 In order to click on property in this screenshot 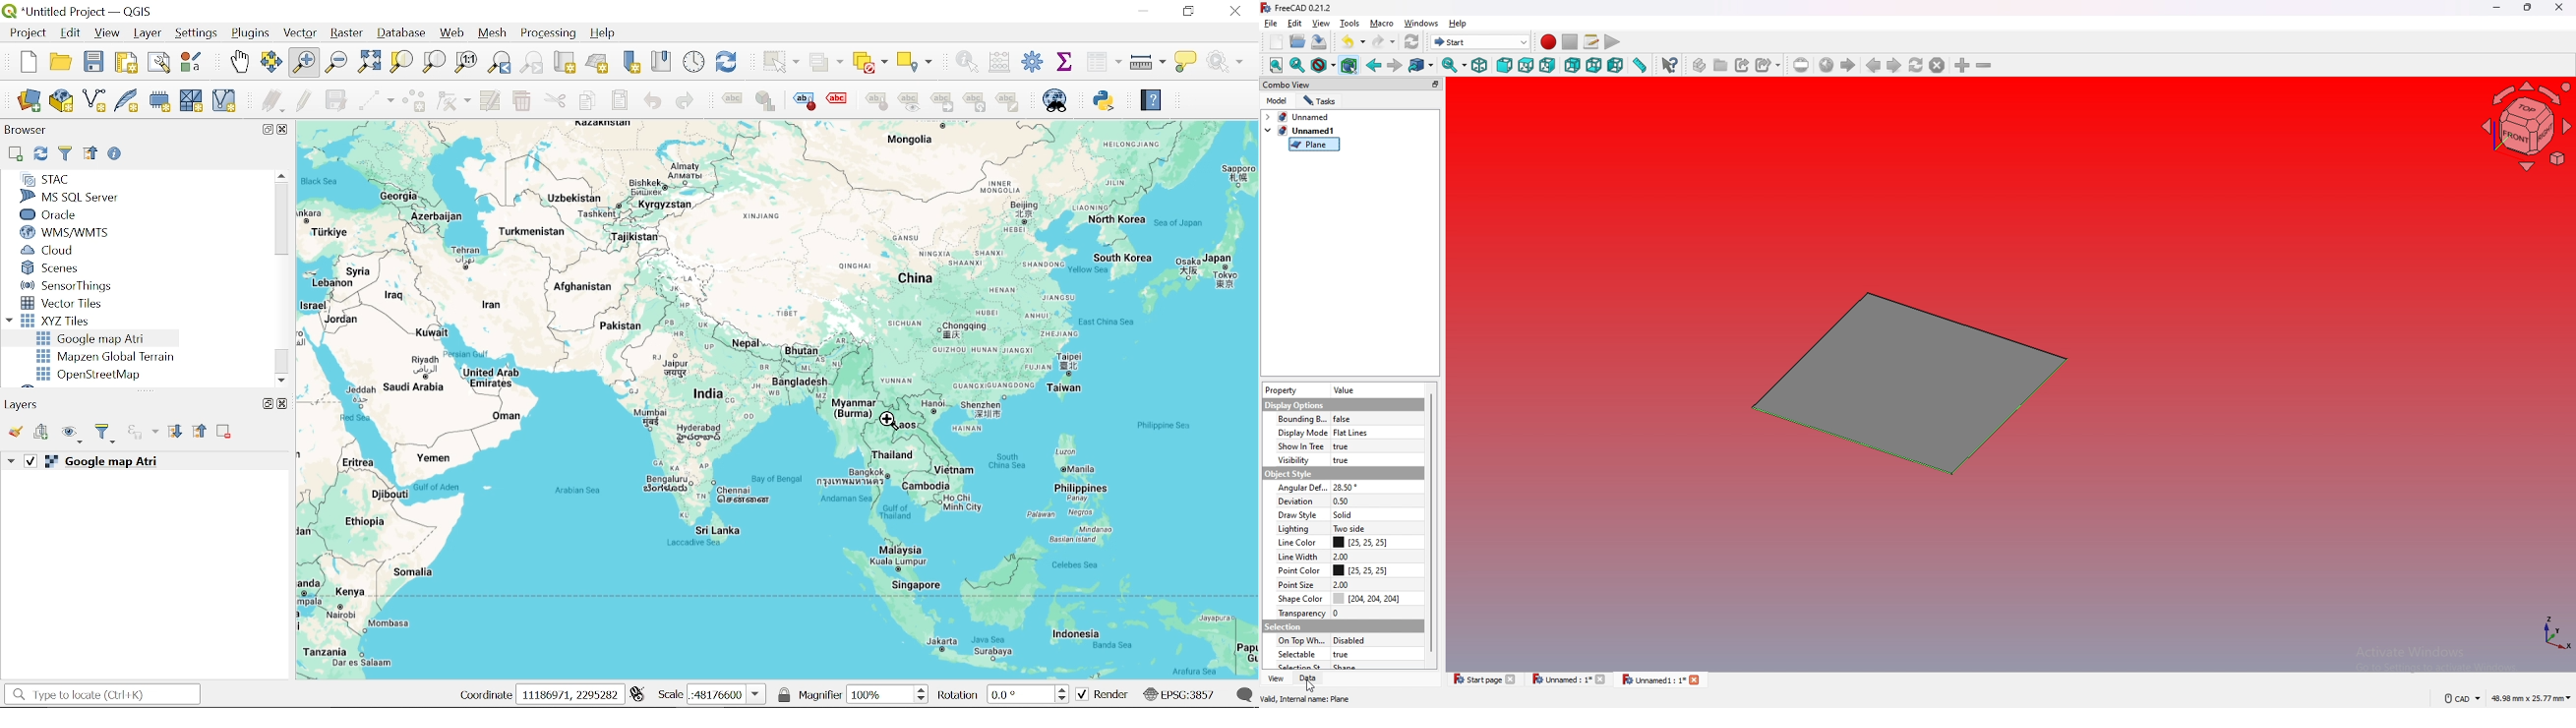, I will do `click(1281, 390)`.